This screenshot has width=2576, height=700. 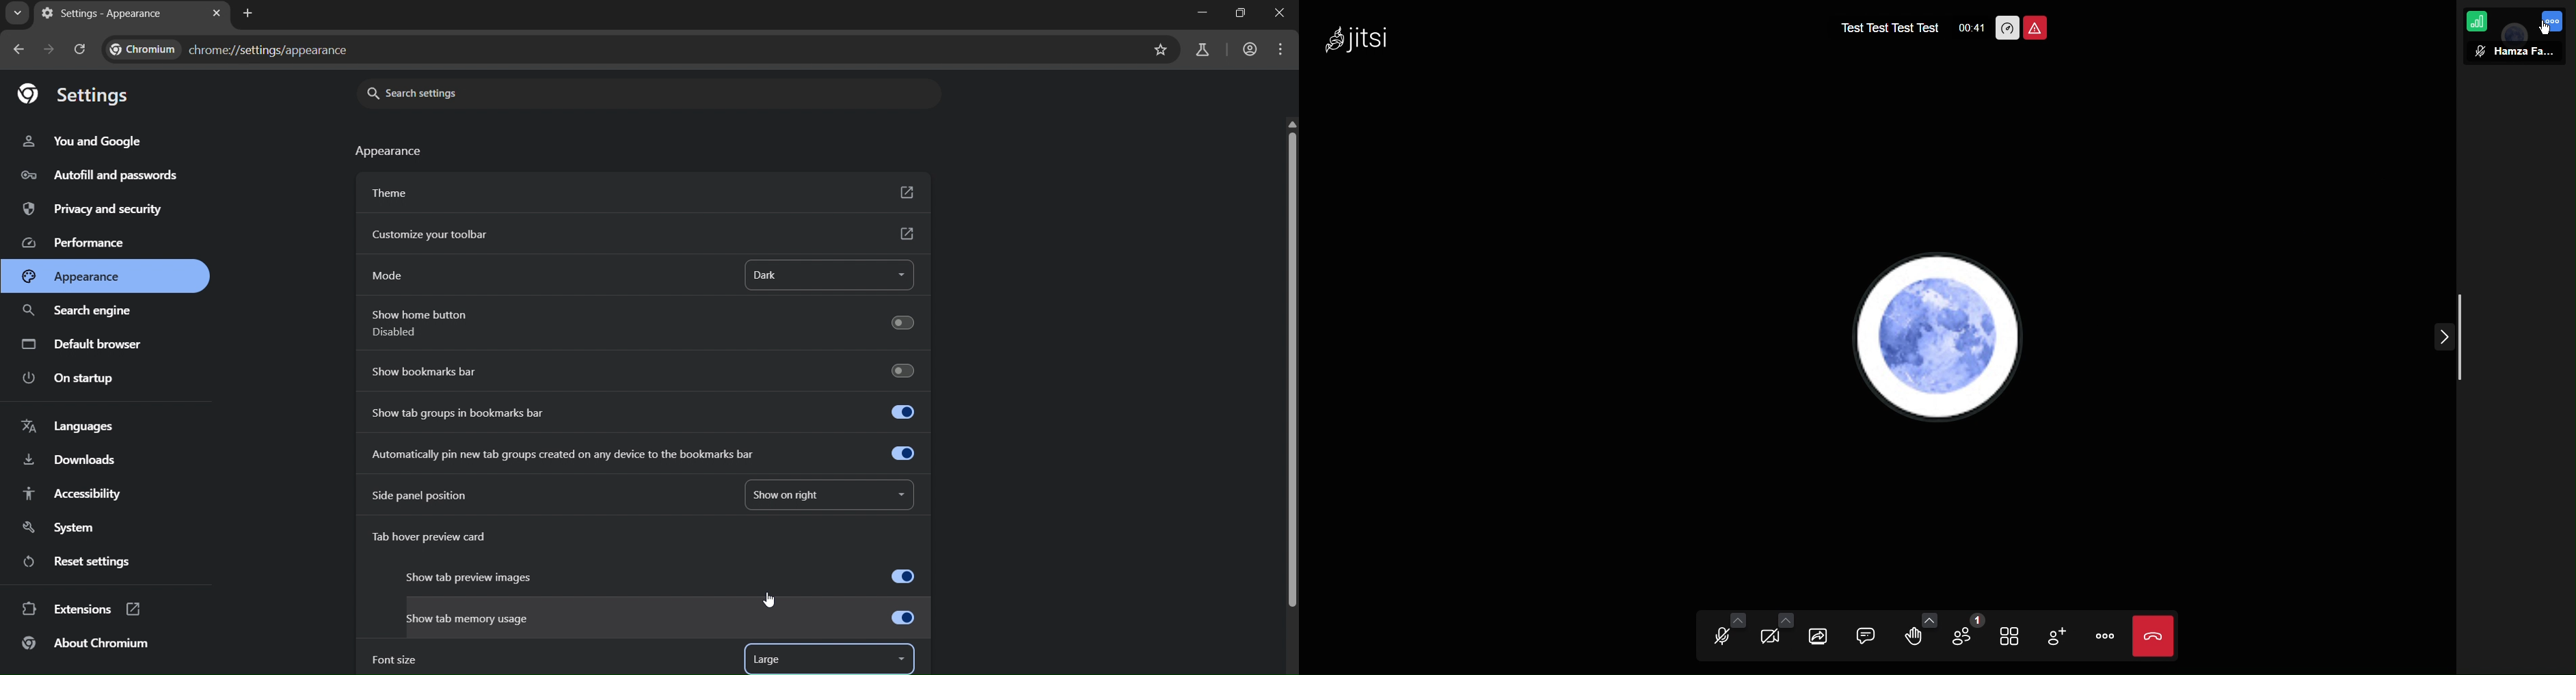 I want to click on performance, so click(x=72, y=244).